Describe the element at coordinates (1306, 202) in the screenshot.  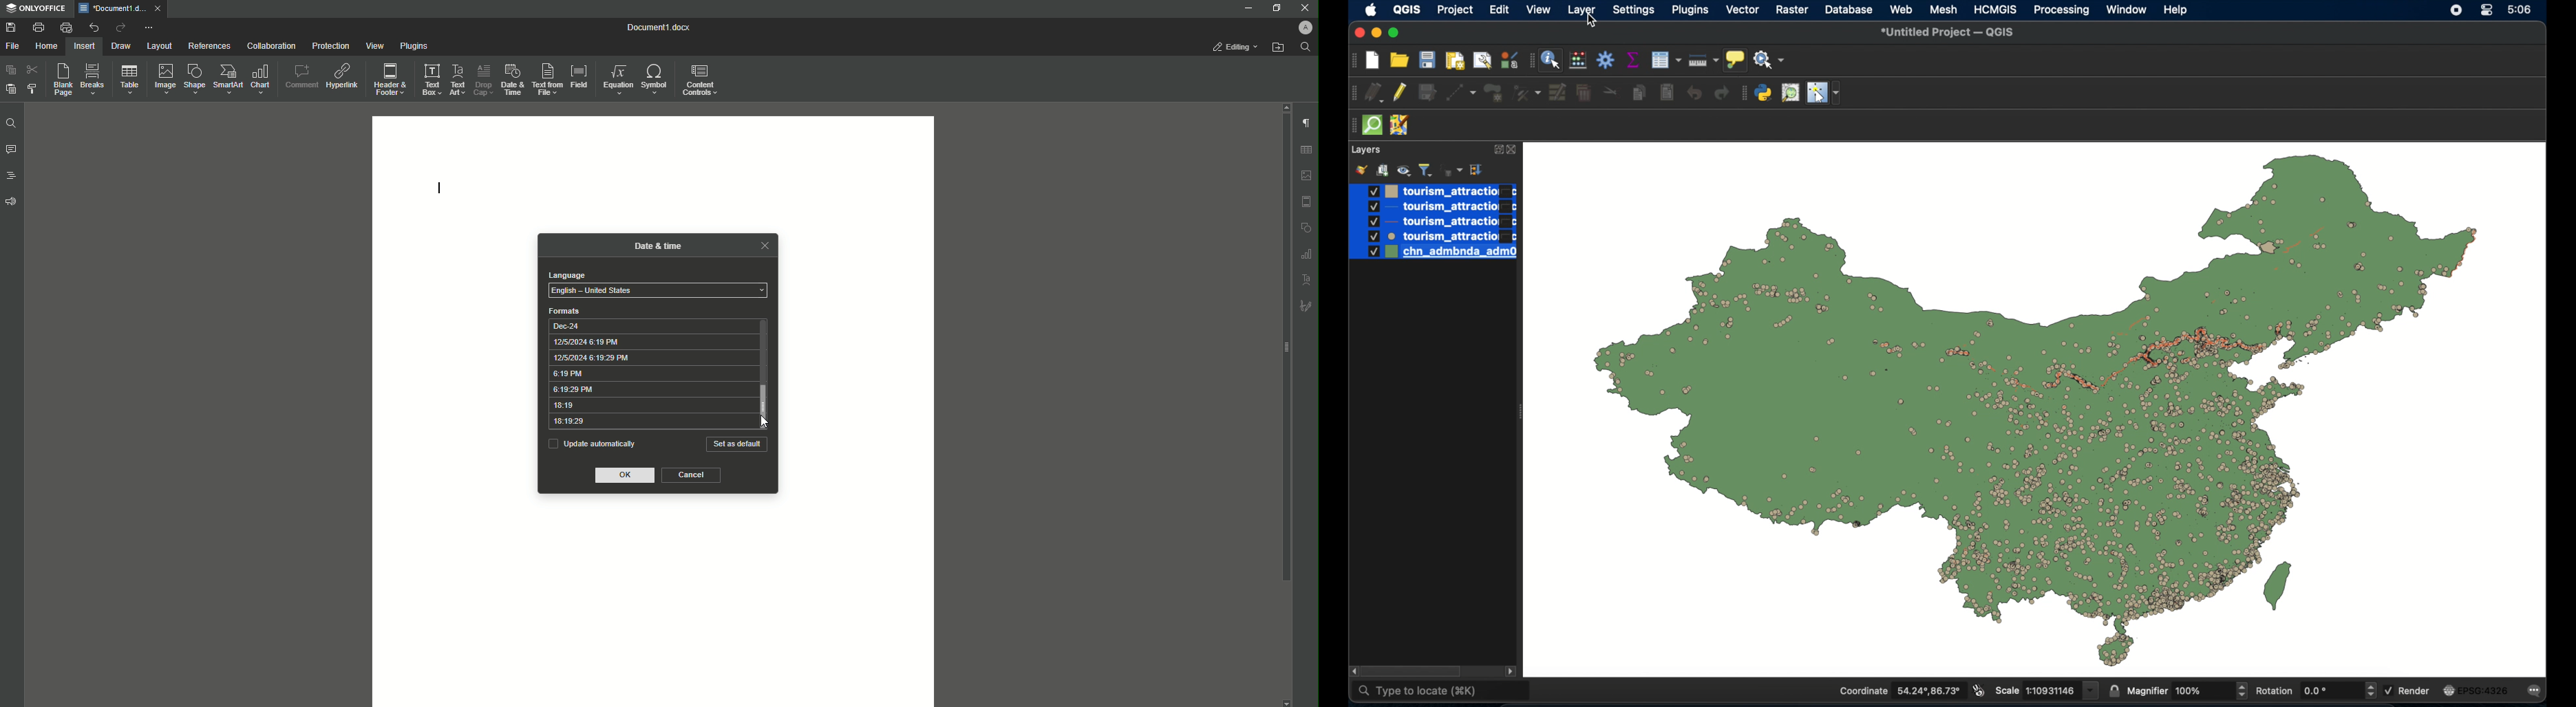
I see `header and footer settings` at that location.